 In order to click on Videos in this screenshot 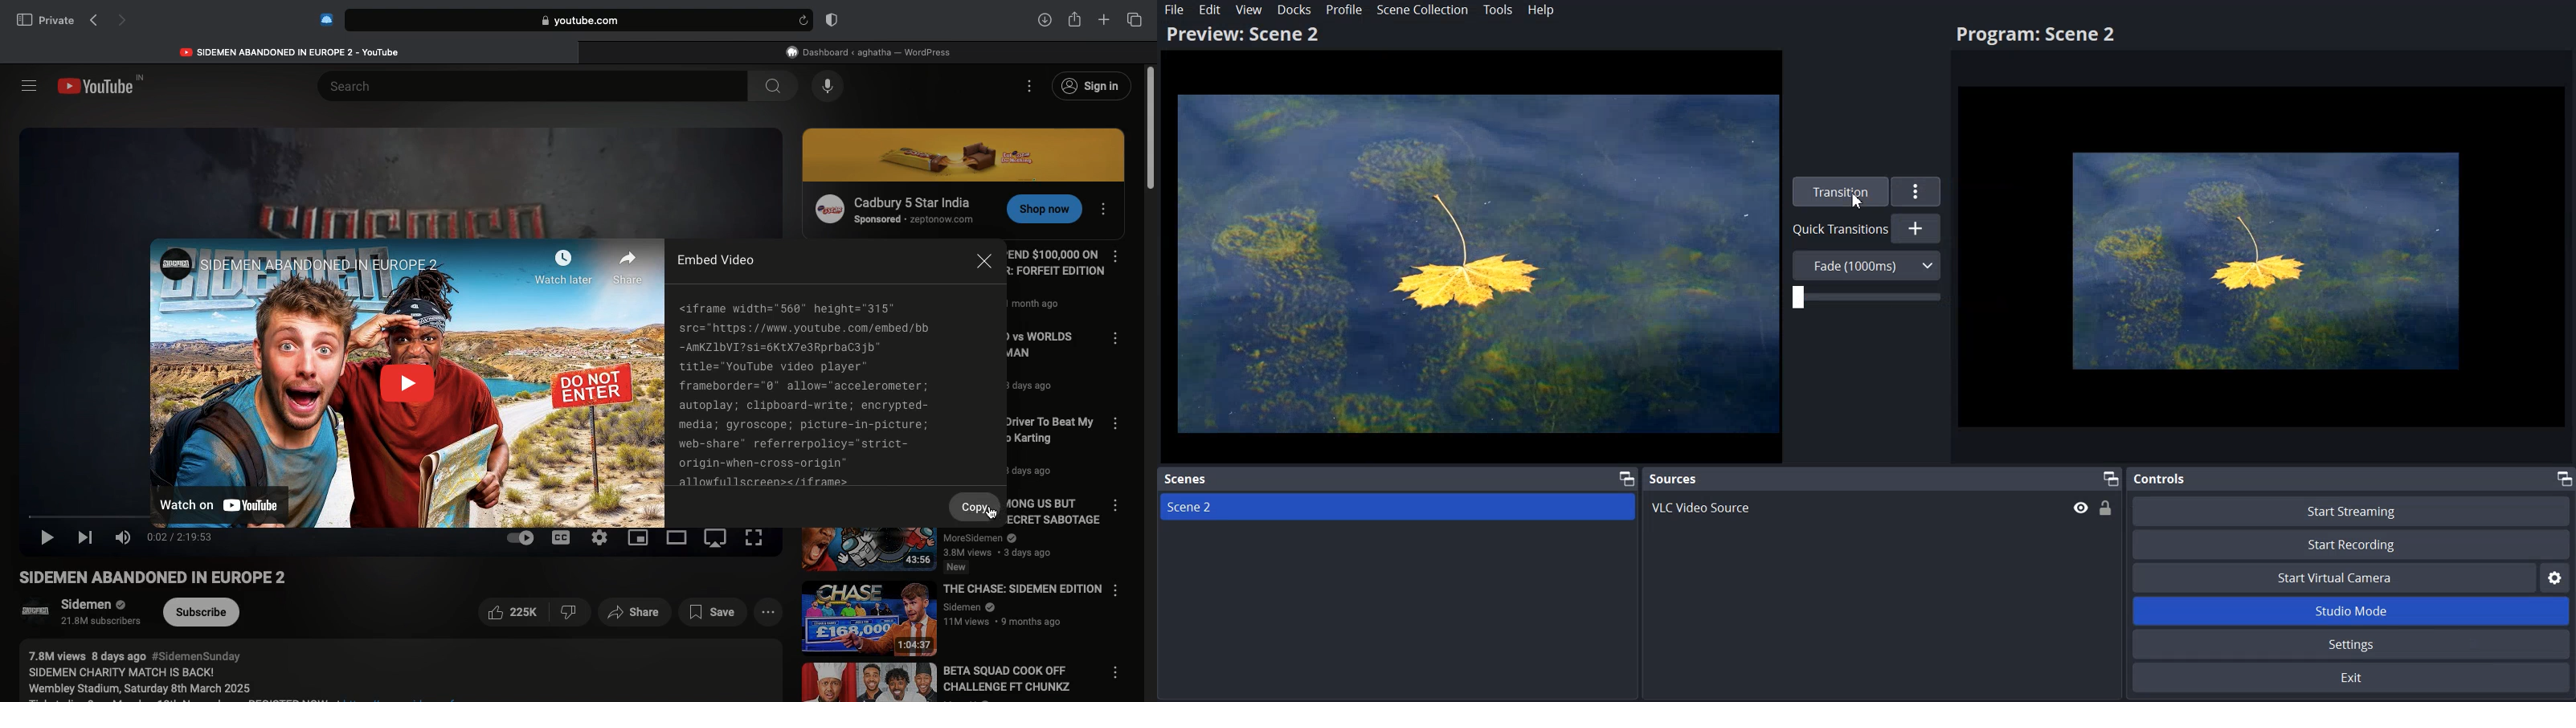, I will do `click(397, 174)`.